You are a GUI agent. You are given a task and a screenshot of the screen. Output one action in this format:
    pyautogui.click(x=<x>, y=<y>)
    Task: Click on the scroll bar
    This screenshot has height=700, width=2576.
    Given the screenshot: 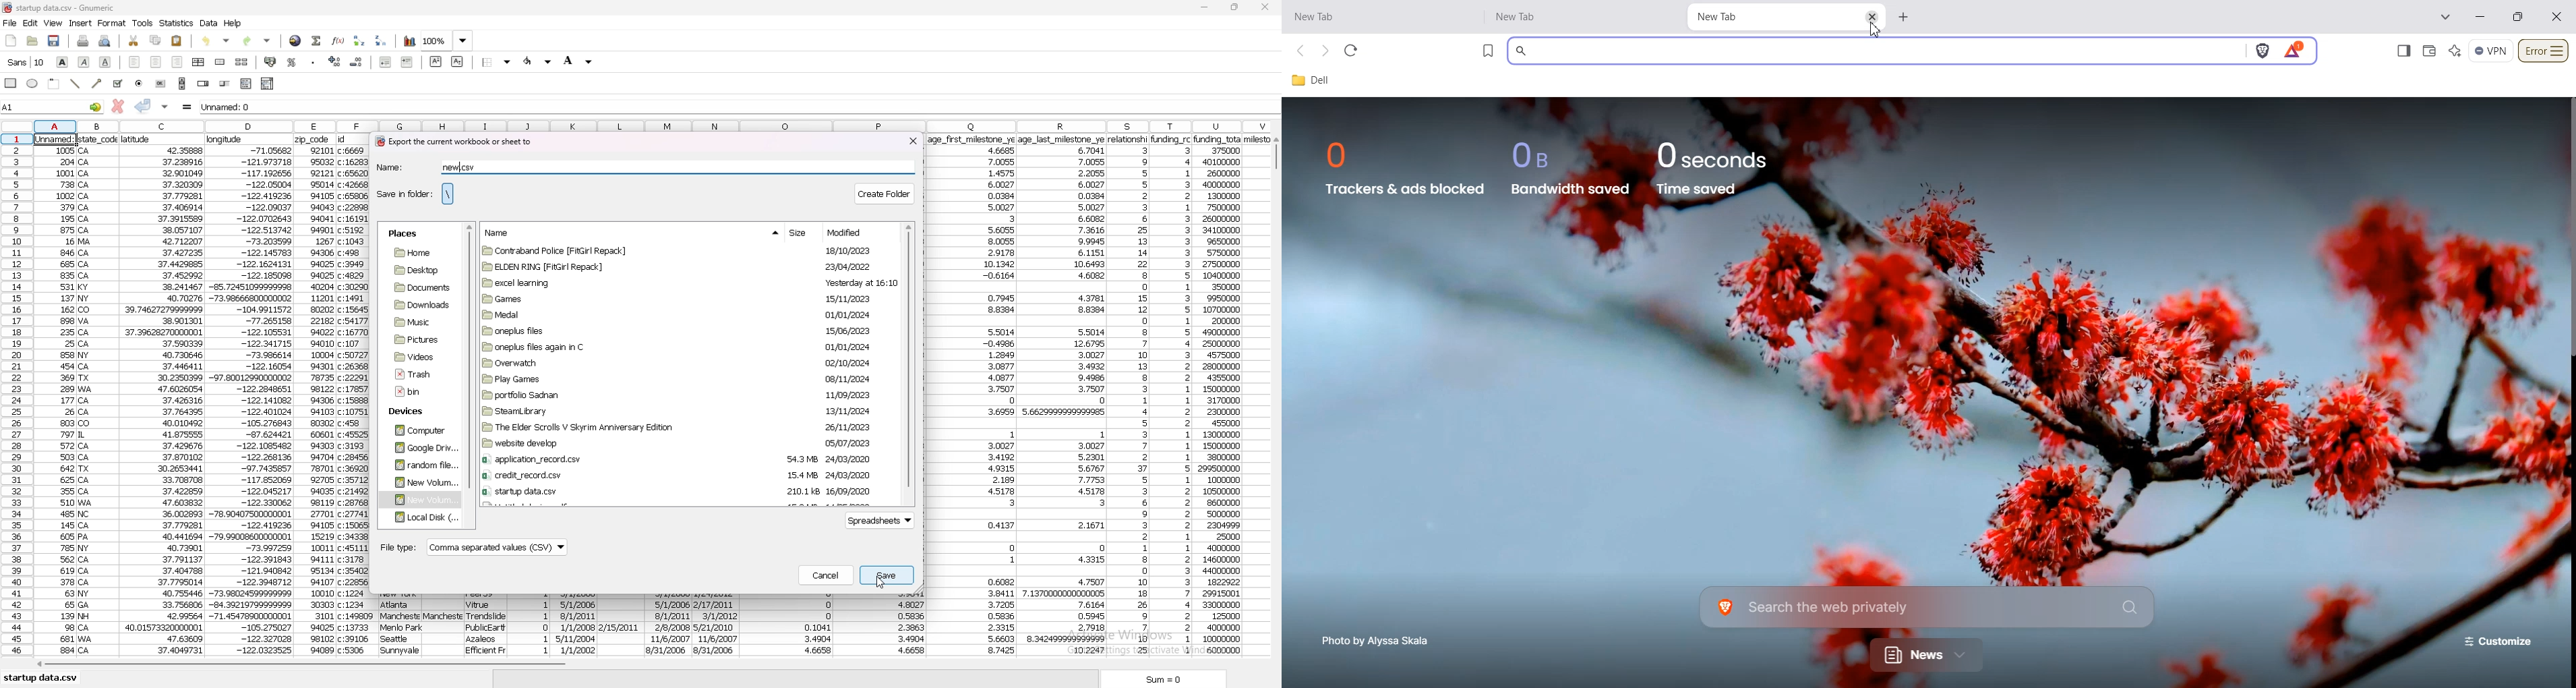 What is the action you would take?
    pyautogui.click(x=1275, y=400)
    